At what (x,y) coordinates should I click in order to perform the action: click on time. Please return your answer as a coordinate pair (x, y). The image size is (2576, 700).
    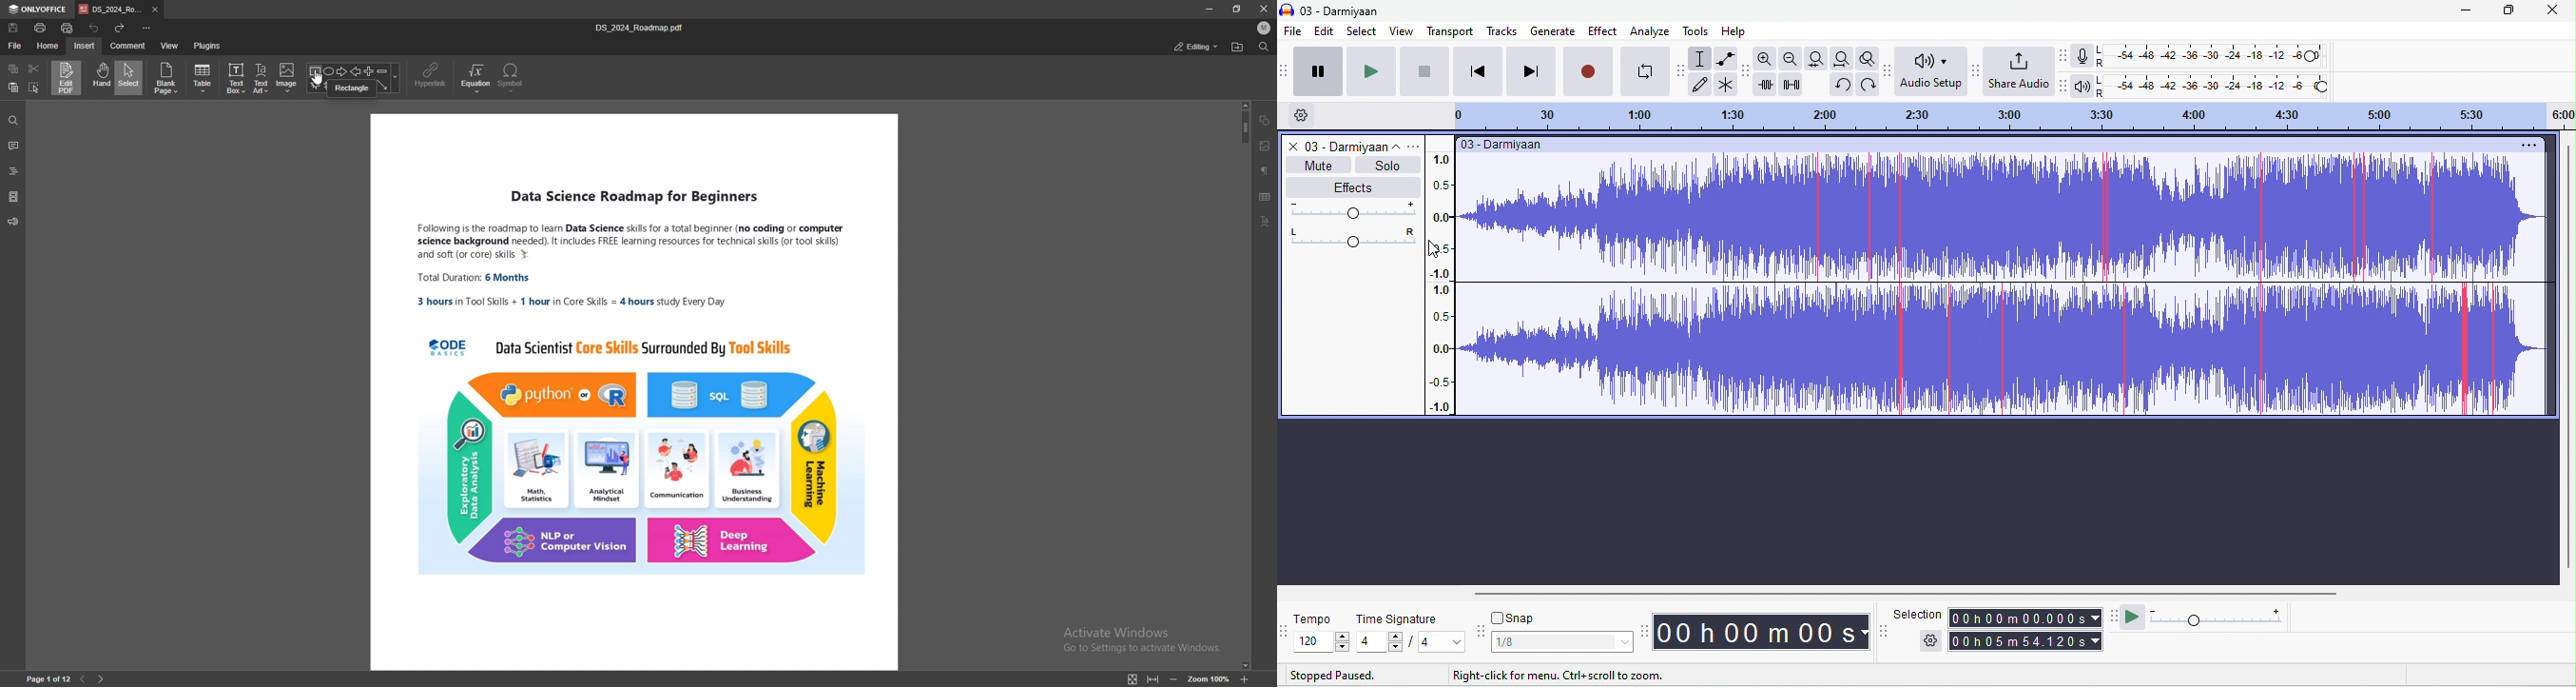
    Looking at the image, I should click on (1764, 632).